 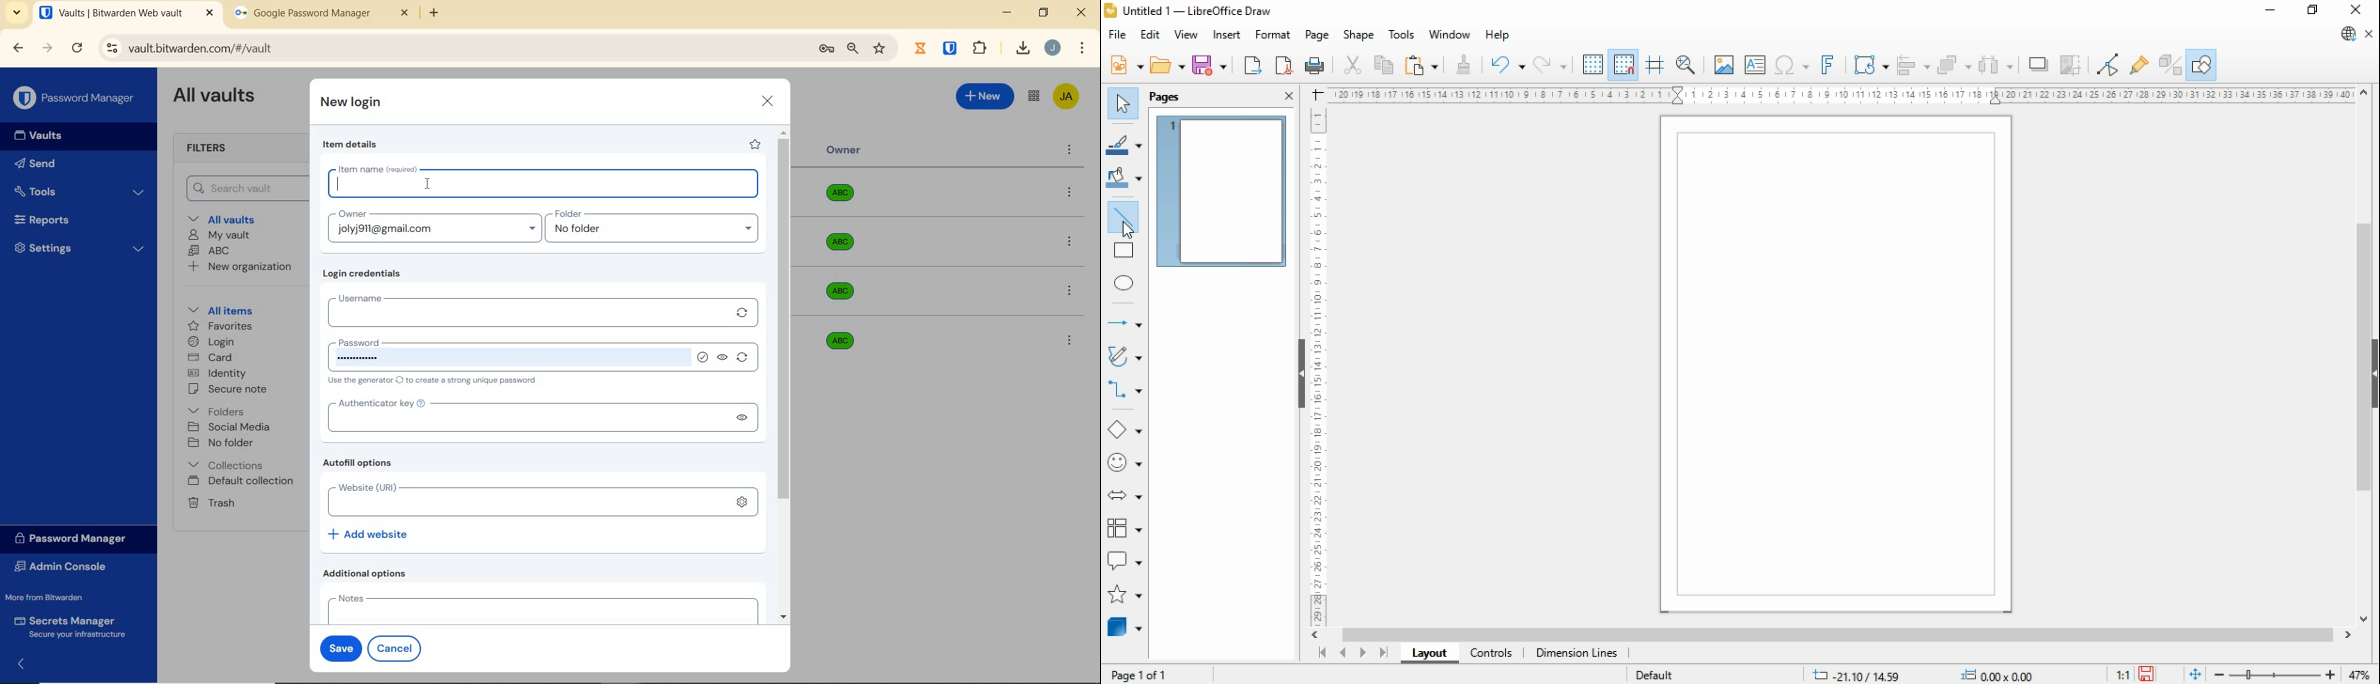 I want to click on curves and polygons, so click(x=1126, y=355).